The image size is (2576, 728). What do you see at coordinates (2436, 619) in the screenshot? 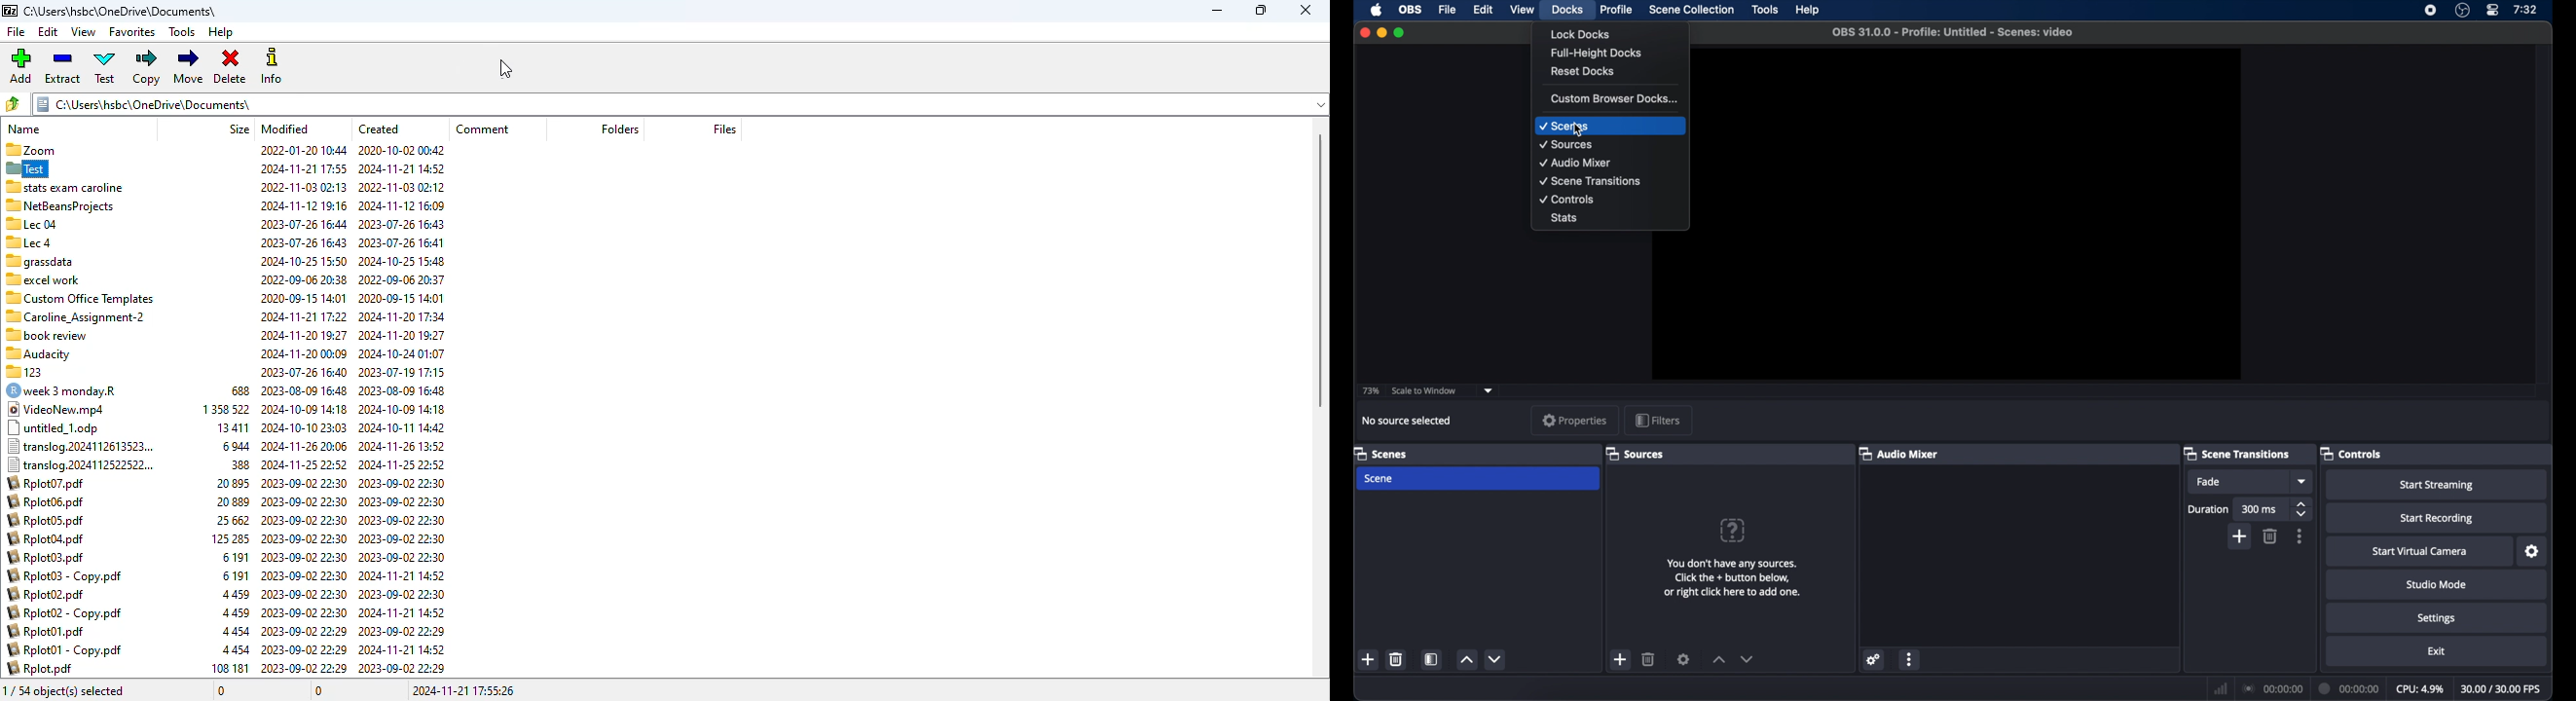
I see `settings` at bounding box center [2436, 619].